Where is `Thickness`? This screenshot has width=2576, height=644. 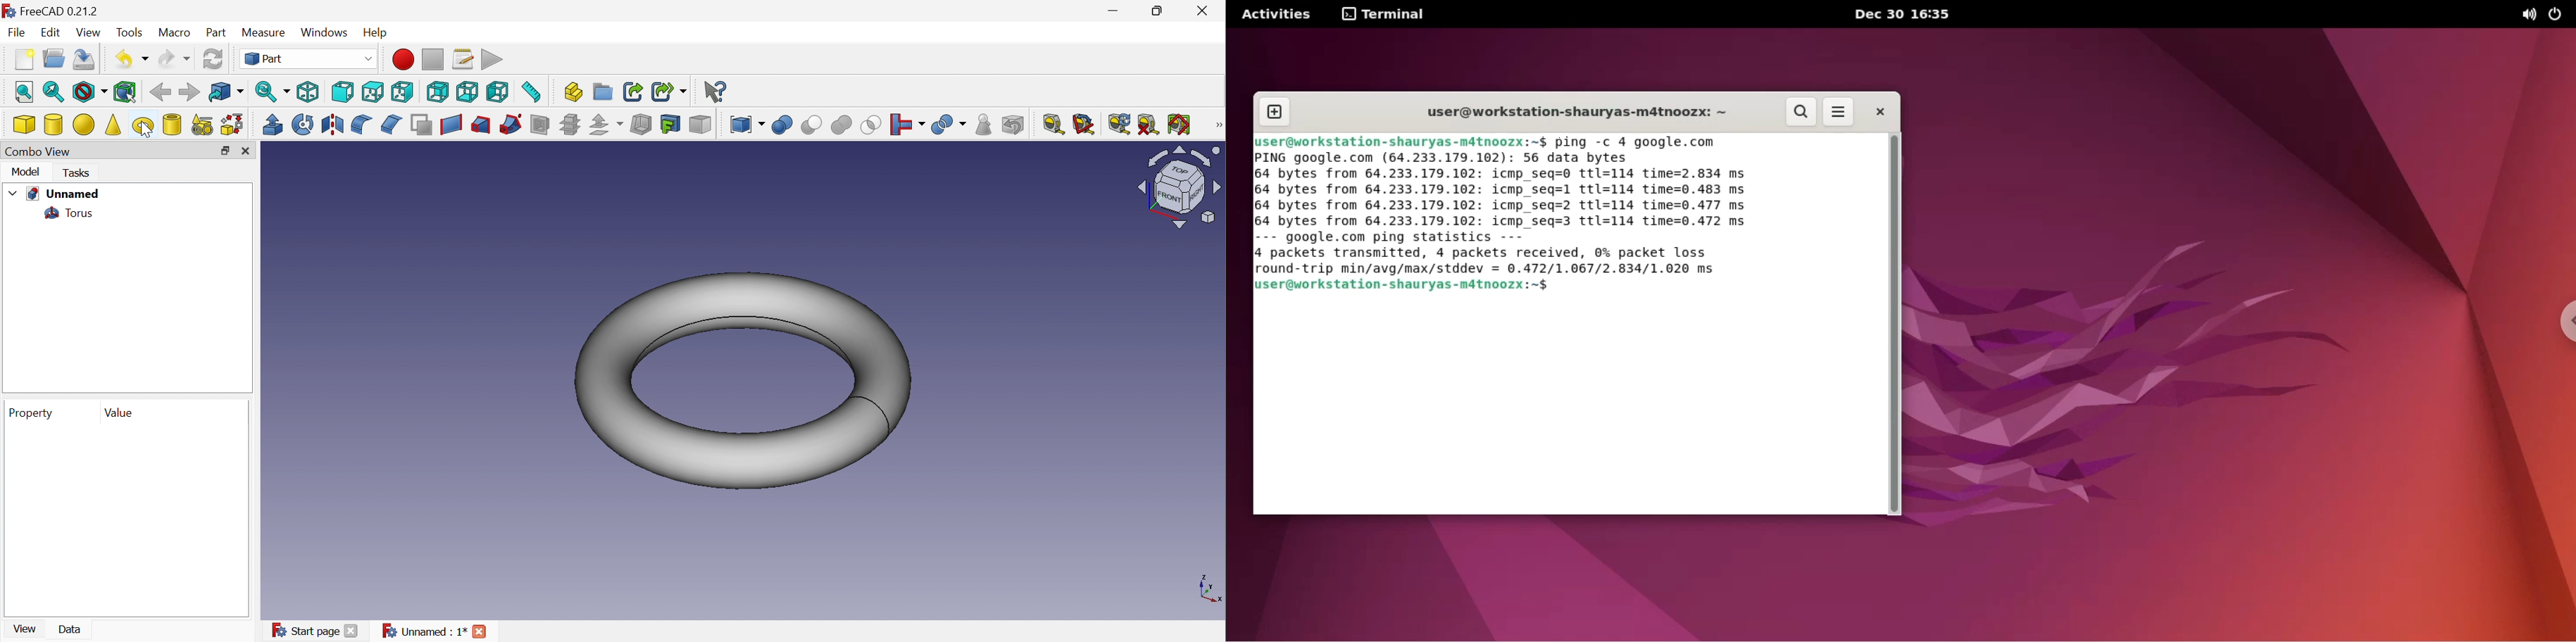 Thickness is located at coordinates (642, 124).